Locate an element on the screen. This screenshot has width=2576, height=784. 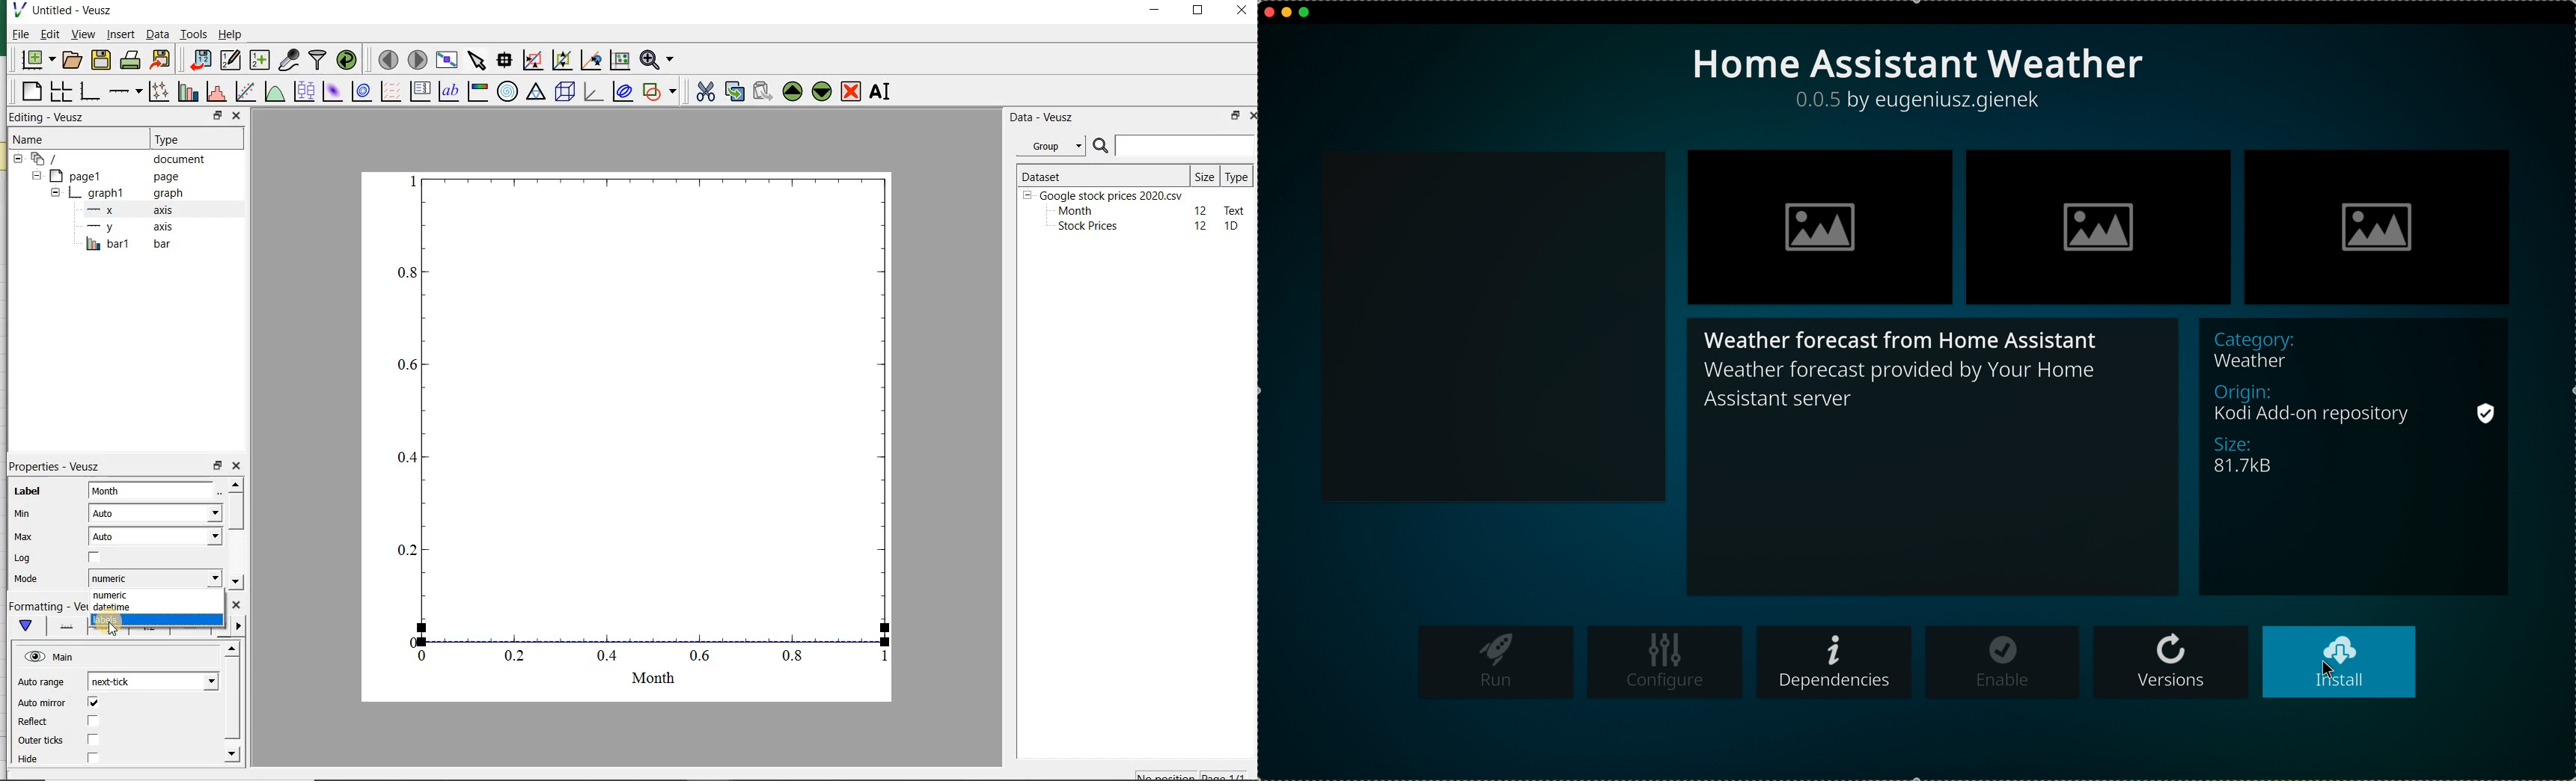
add a shape to the plot is located at coordinates (660, 92).